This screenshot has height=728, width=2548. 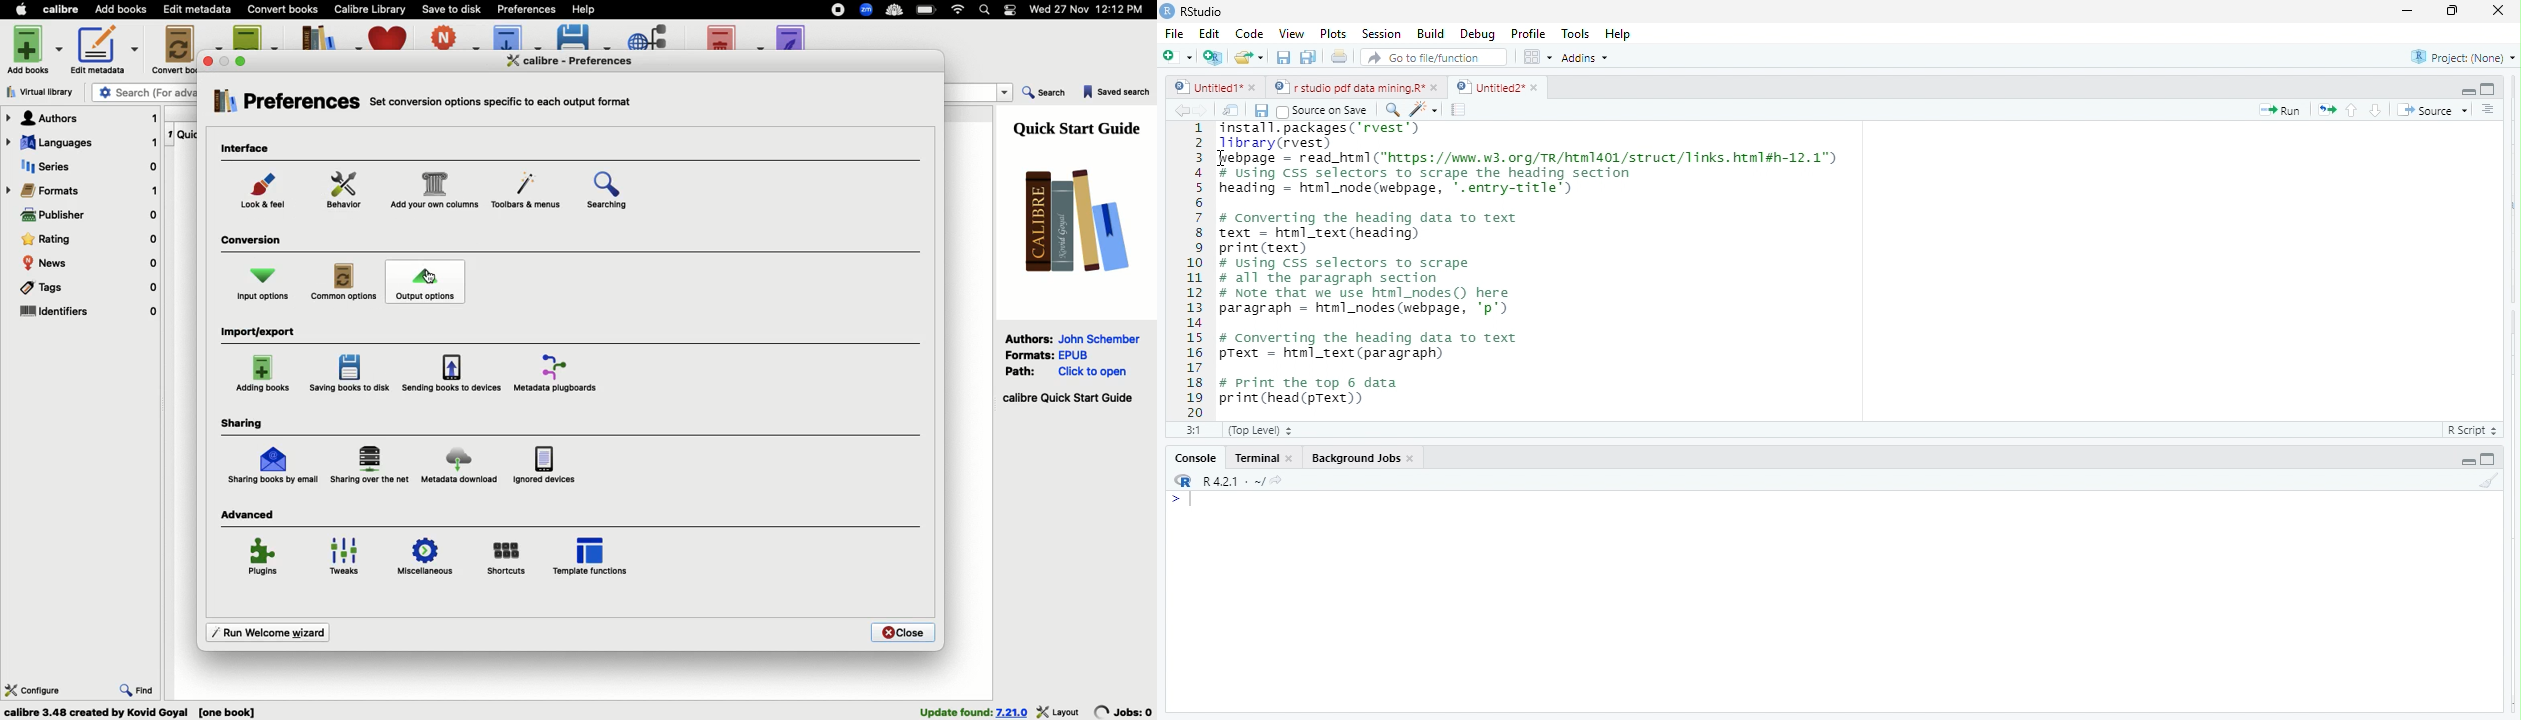 I want to click on show document outline, so click(x=2489, y=109).